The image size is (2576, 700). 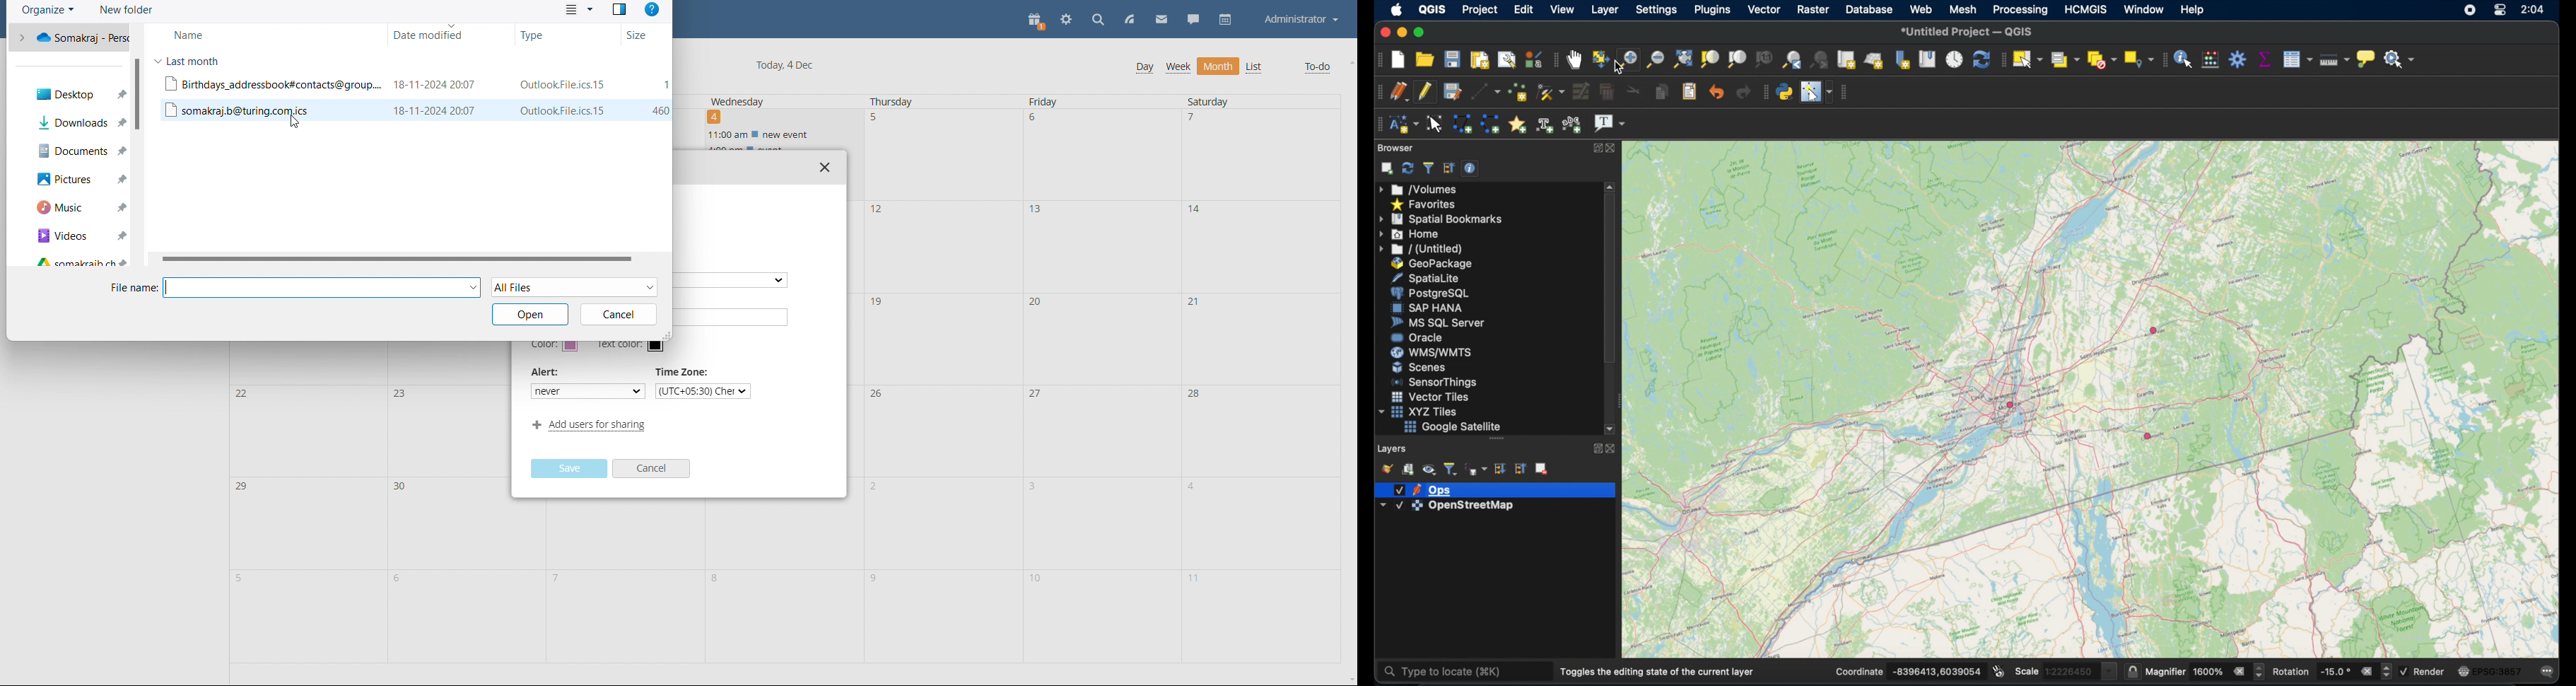 What do you see at coordinates (1378, 124) in the screenshot?
I see `annotations toolbar` at bounding box center [1378, 124].